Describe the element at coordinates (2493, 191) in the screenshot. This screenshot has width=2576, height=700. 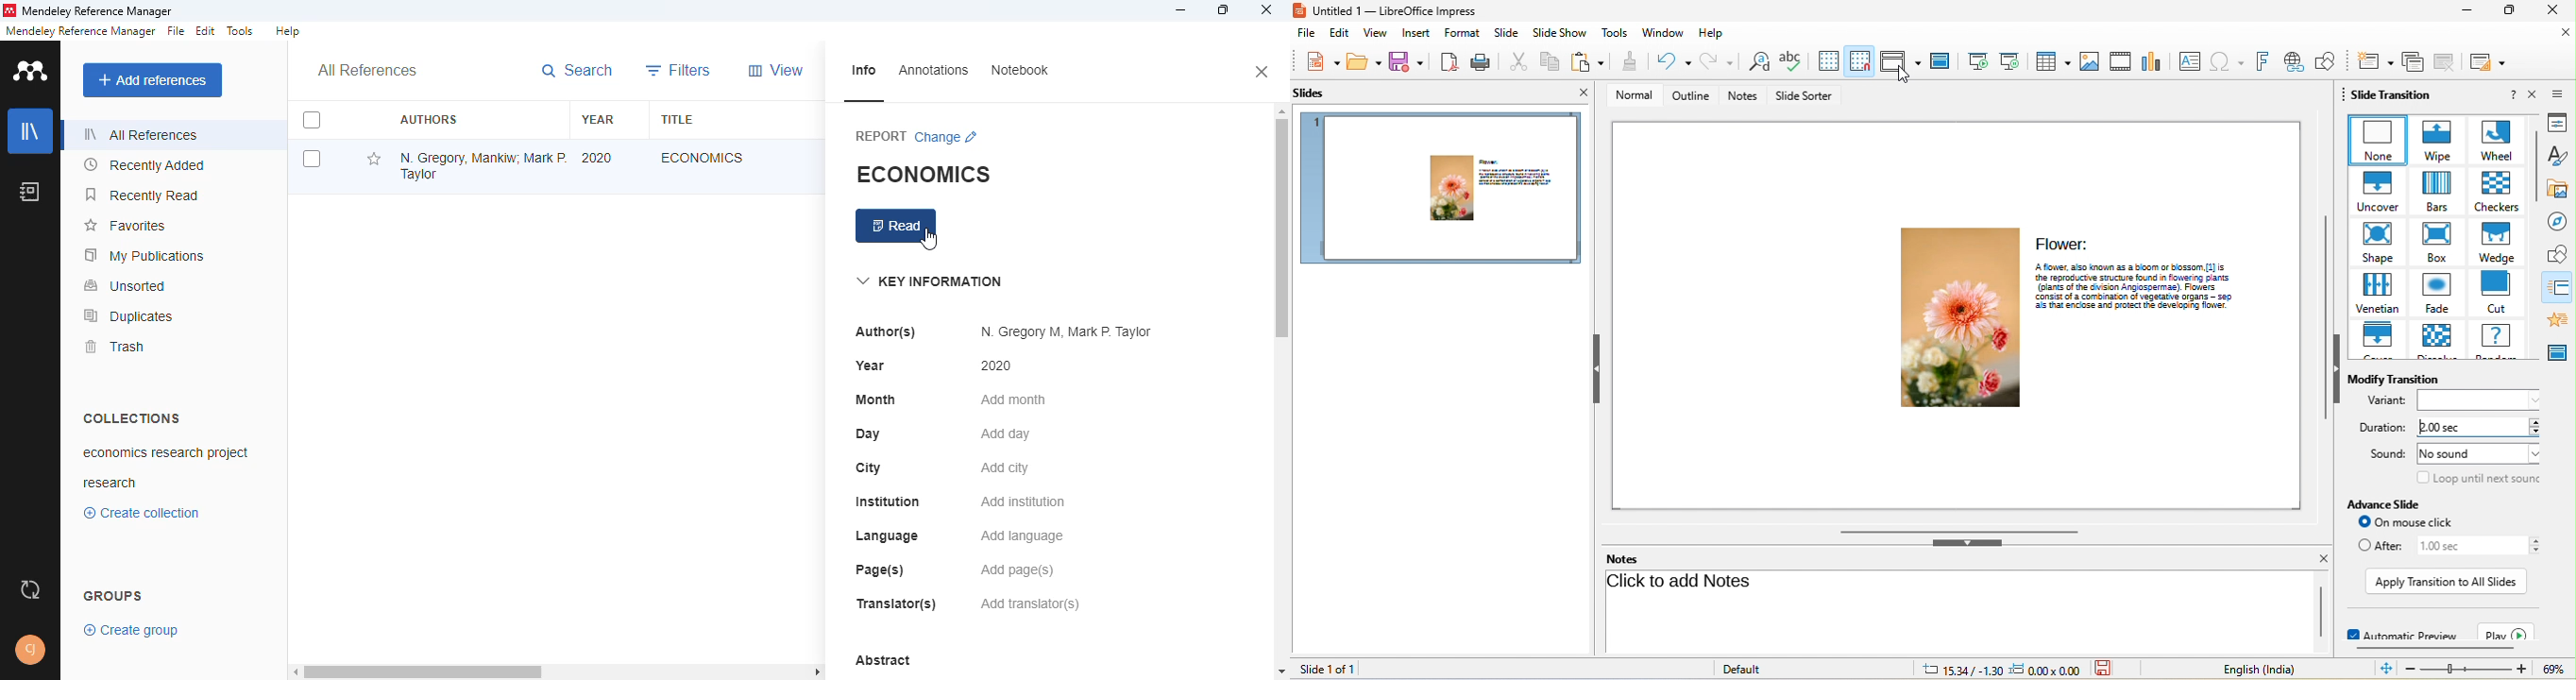
I see `checkers` at that location.